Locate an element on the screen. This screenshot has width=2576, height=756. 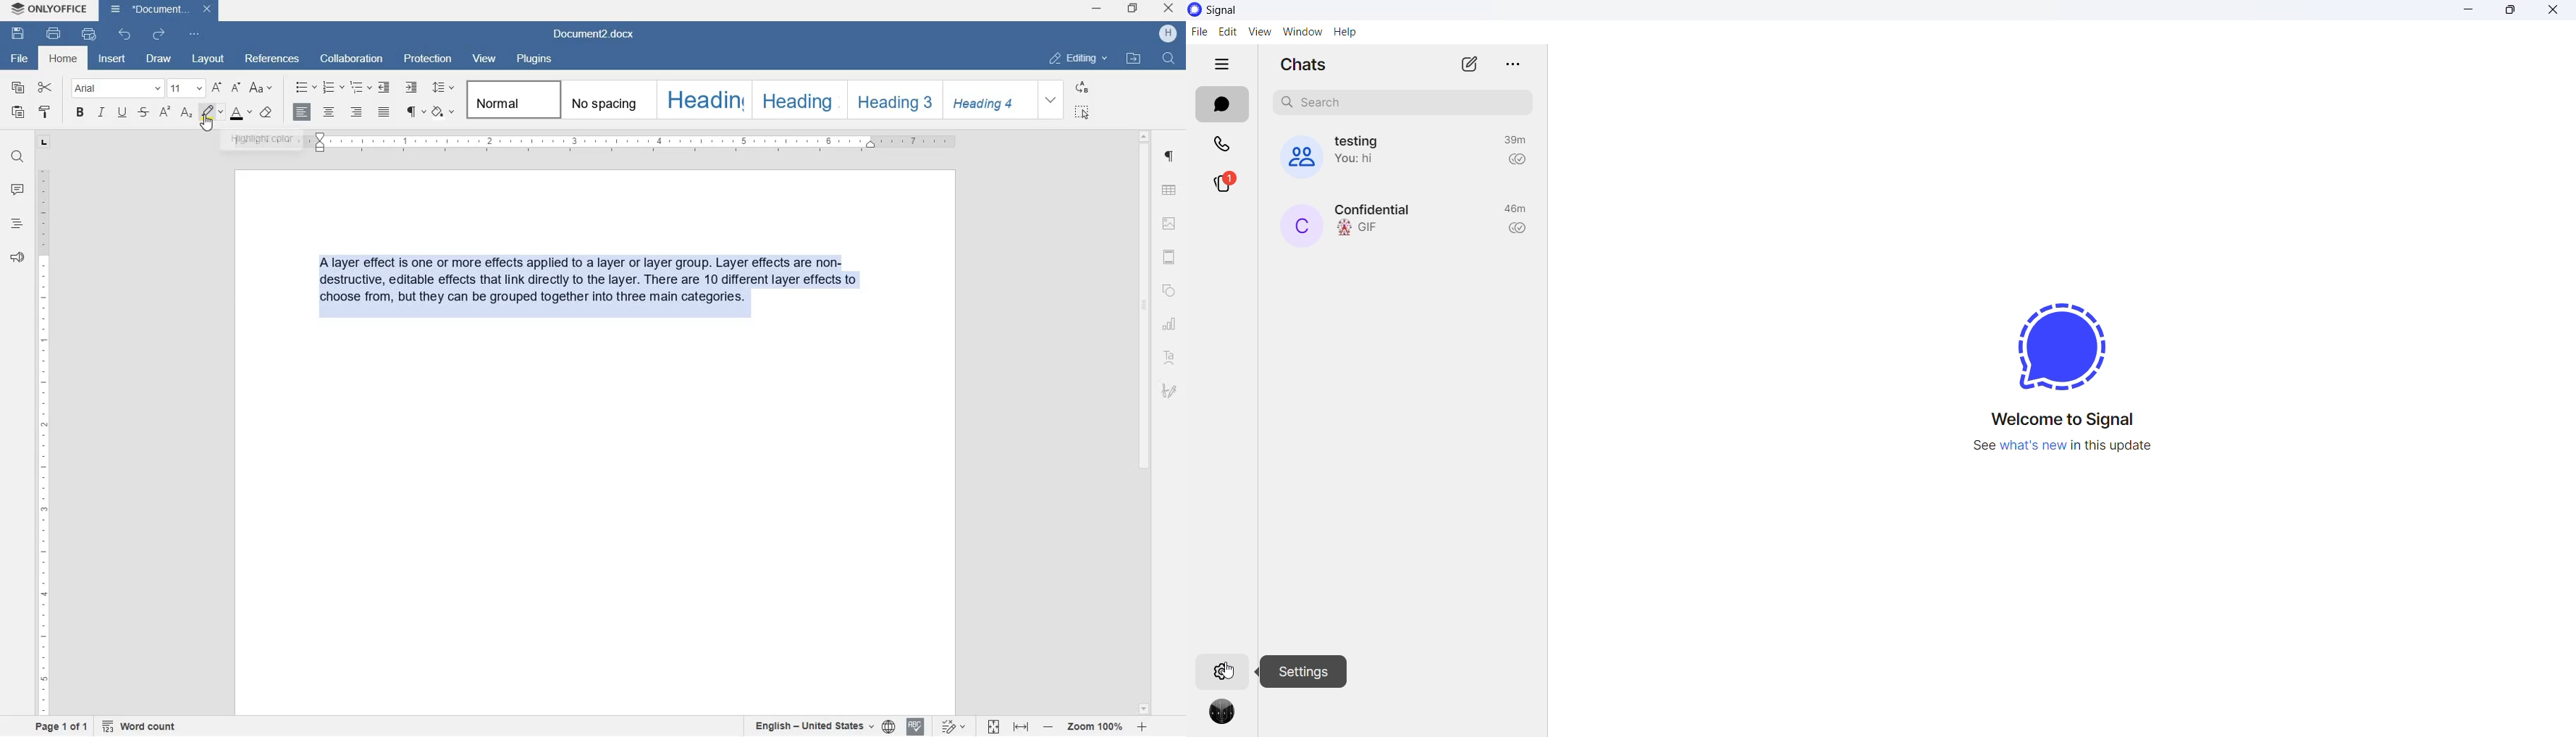
new chat is located at coordinates (1468, 65).